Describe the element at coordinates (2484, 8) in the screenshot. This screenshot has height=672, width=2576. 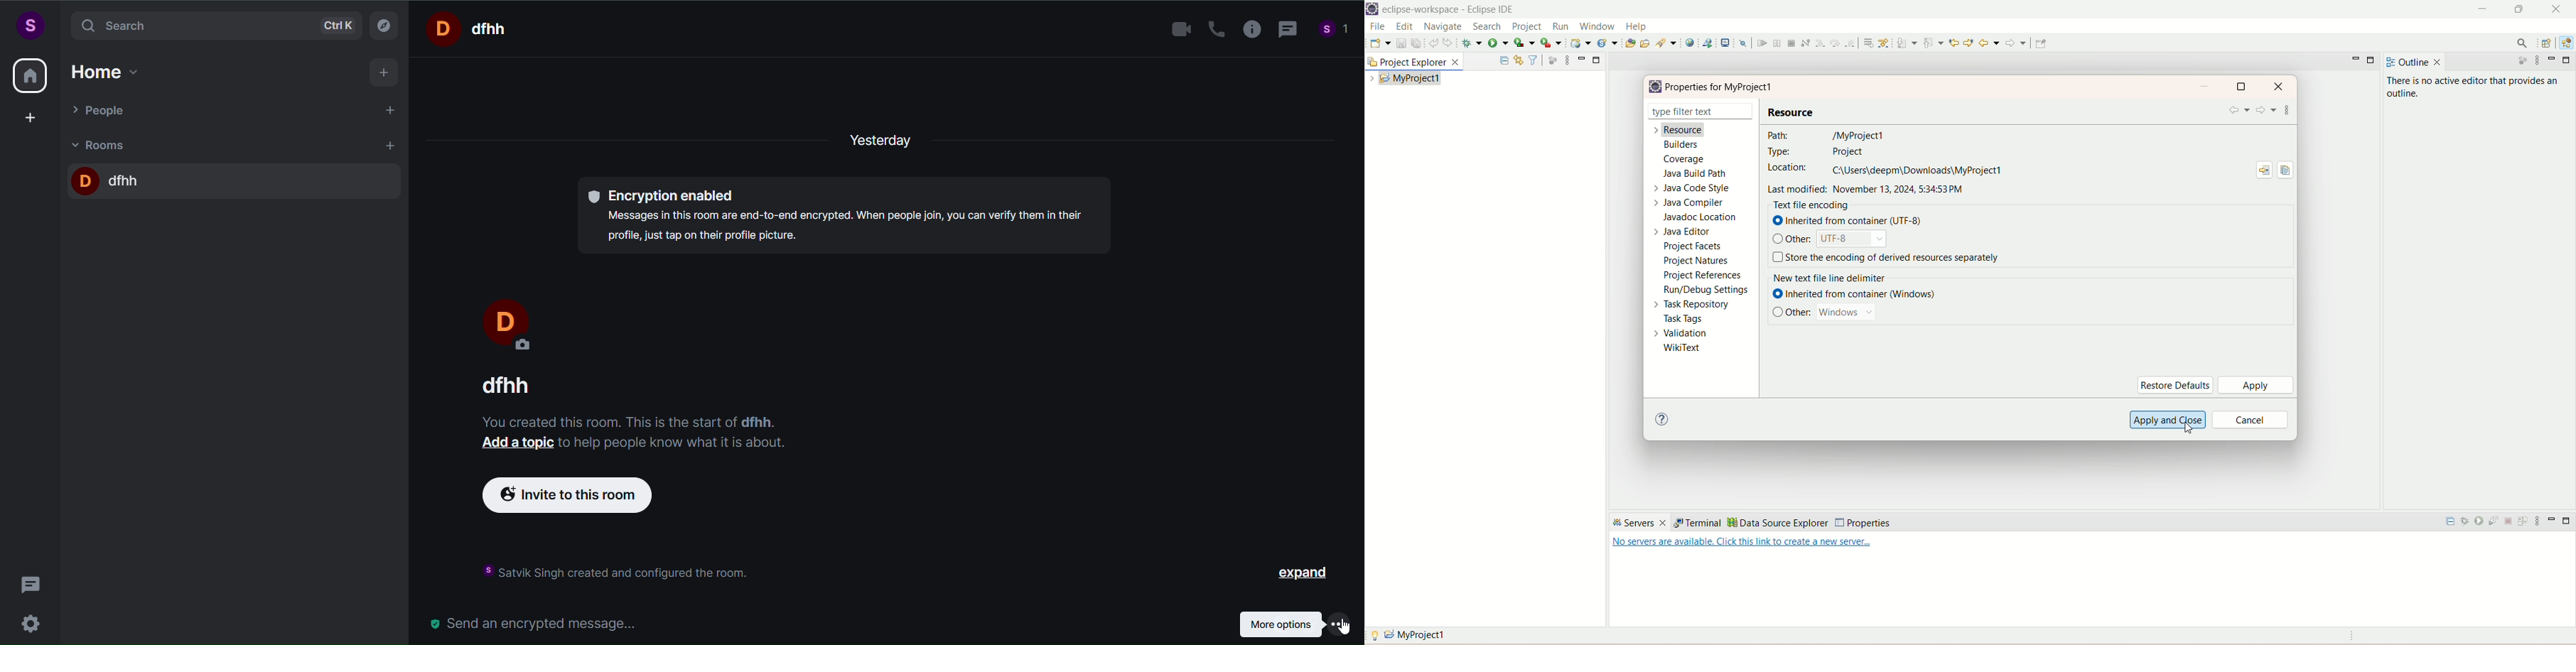
I see `minimize` at that location.